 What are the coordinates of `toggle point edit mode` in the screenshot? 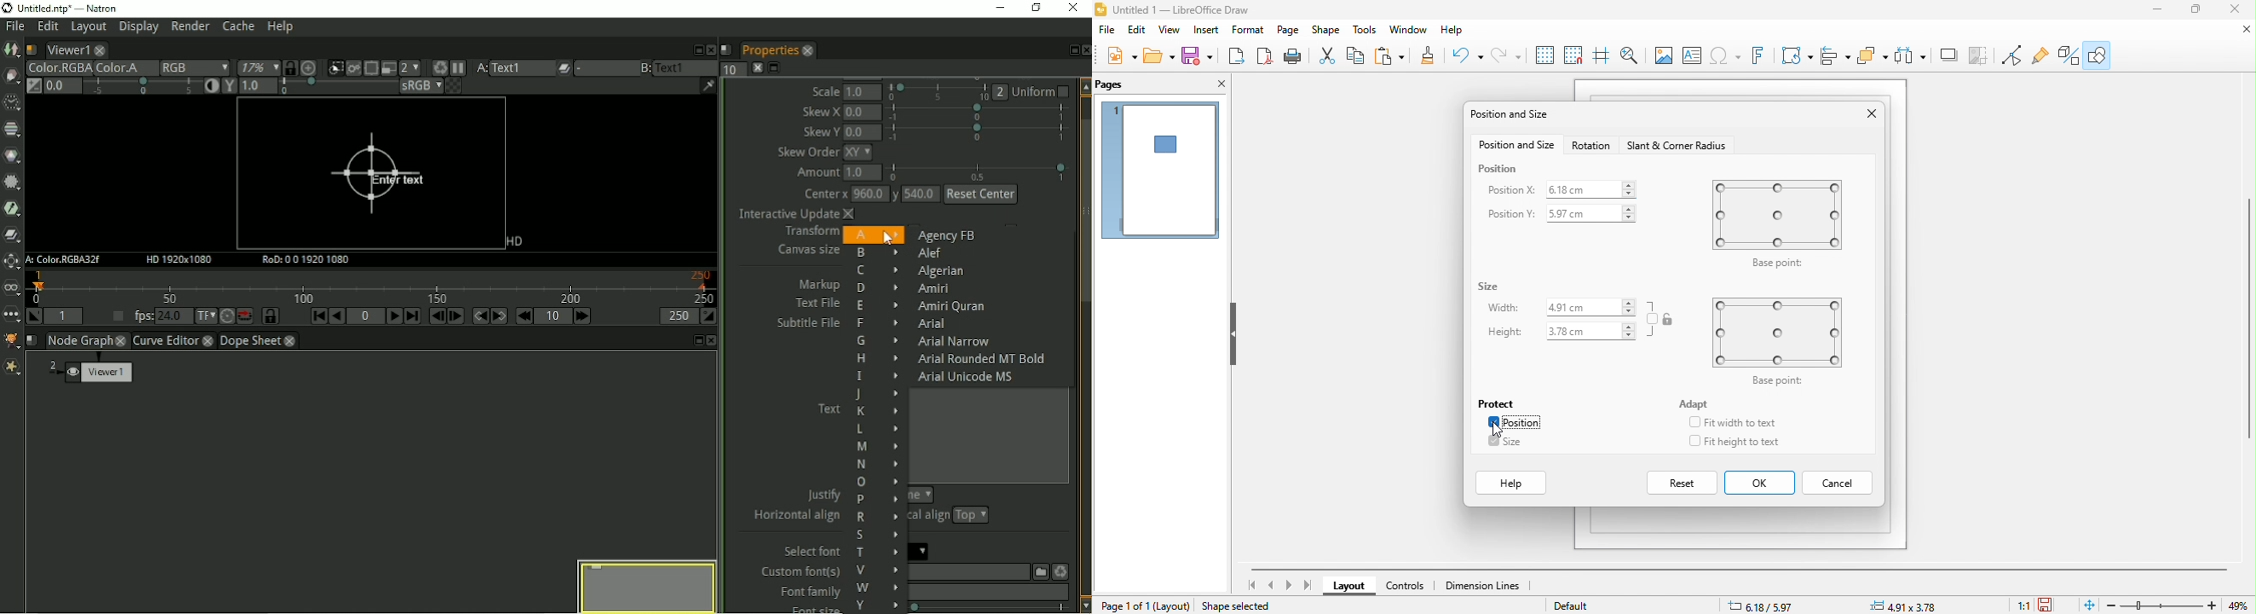 It's located at (1983, 56).